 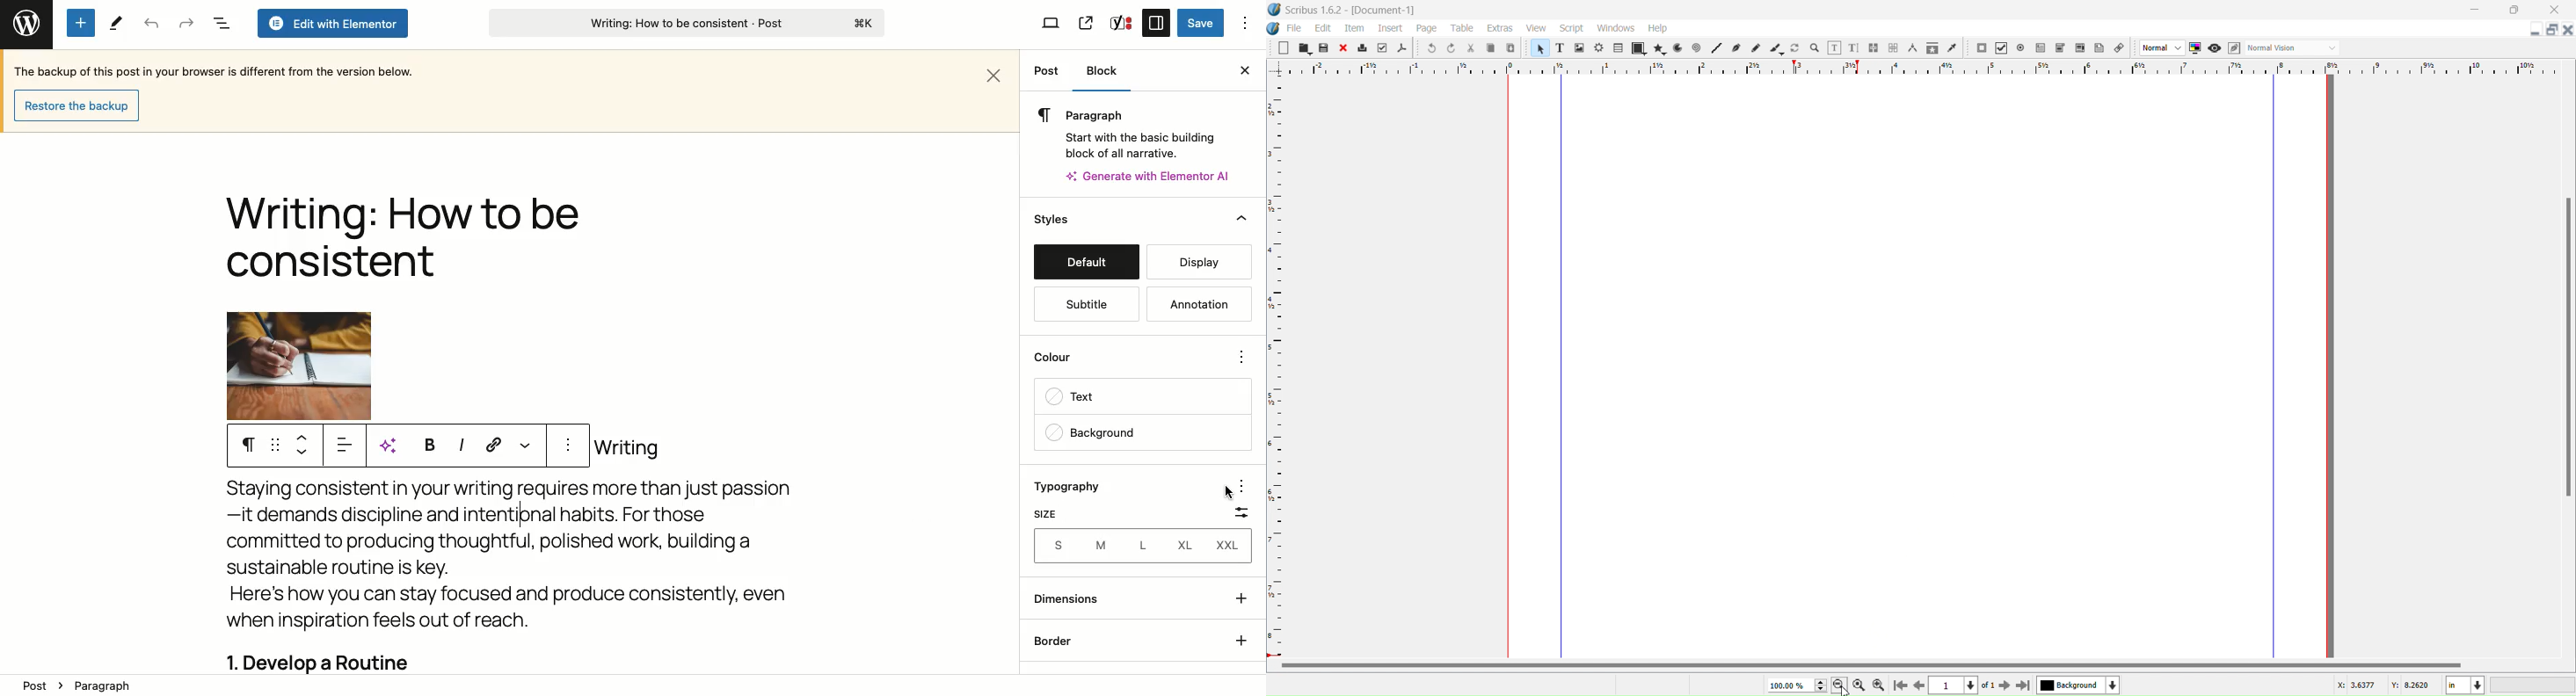 I want to click on PDF Radio Button, so click(x=2021, y=47).